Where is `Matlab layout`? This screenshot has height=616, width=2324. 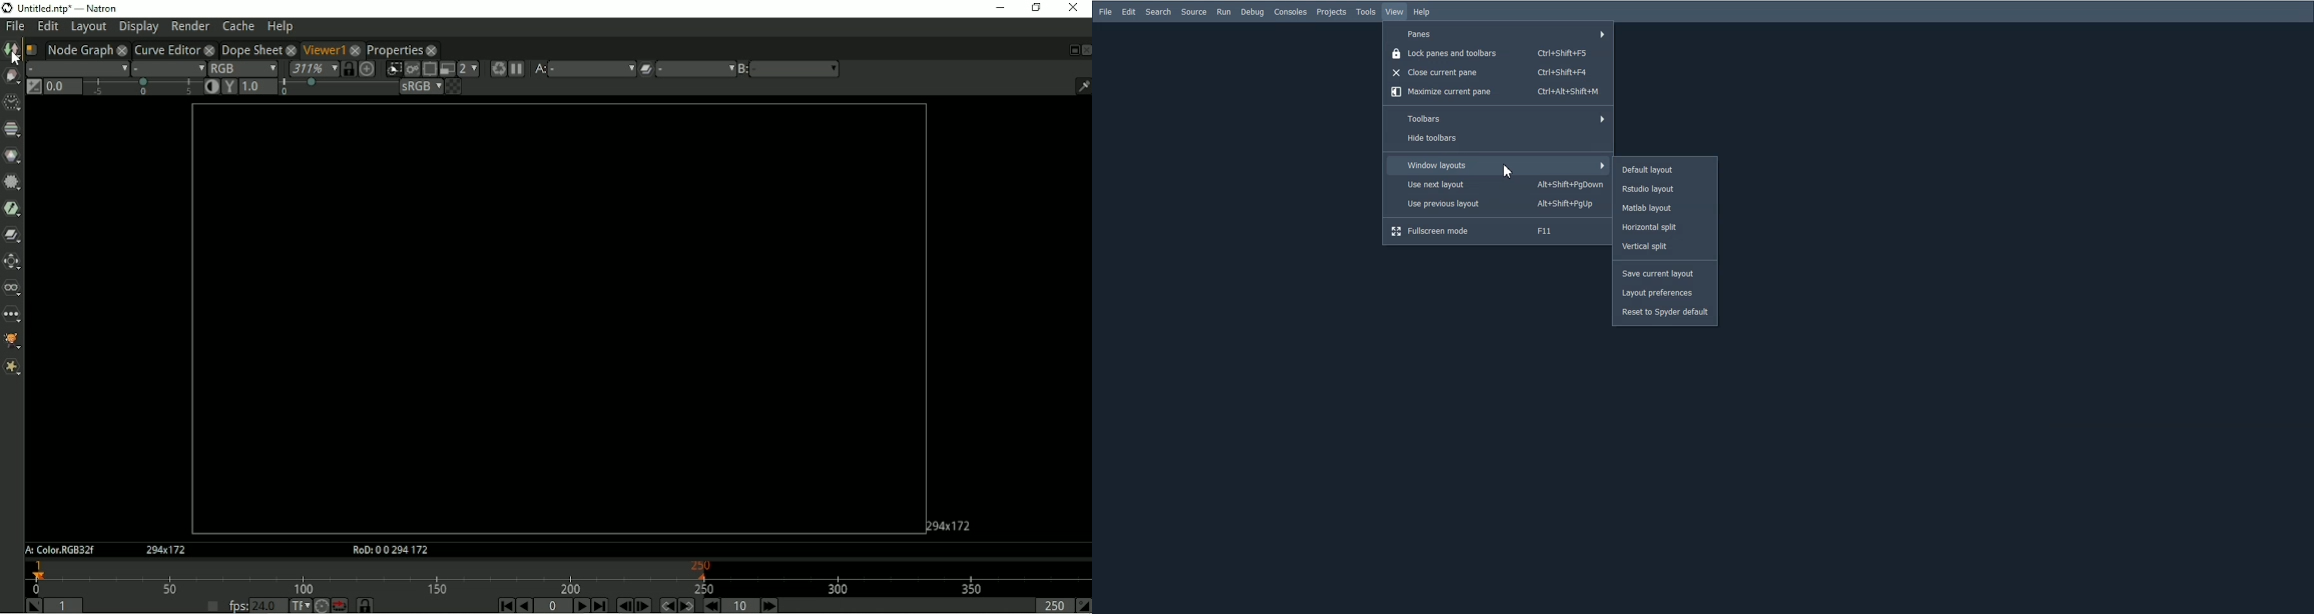 Matlab layout is located at coordinates (1667, 207).